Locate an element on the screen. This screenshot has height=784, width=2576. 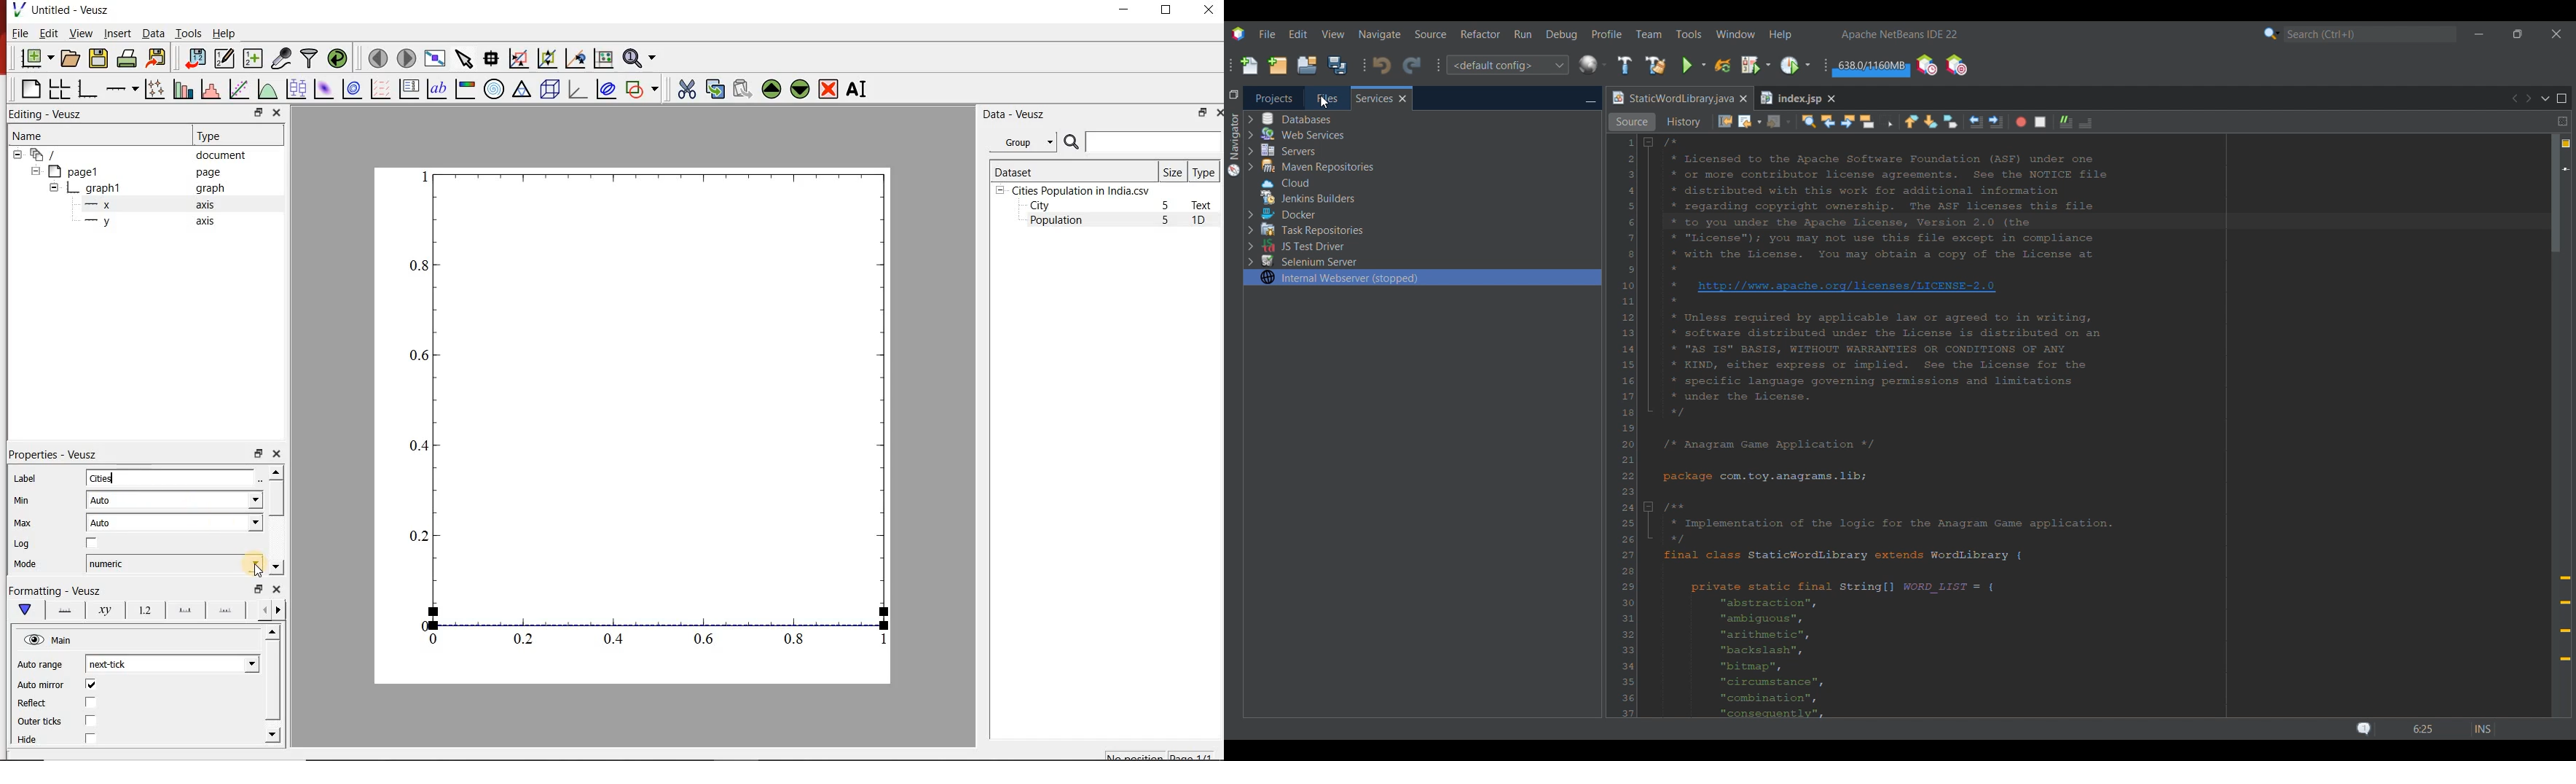
Data - Veusz is located at coordinates (1011, 114).